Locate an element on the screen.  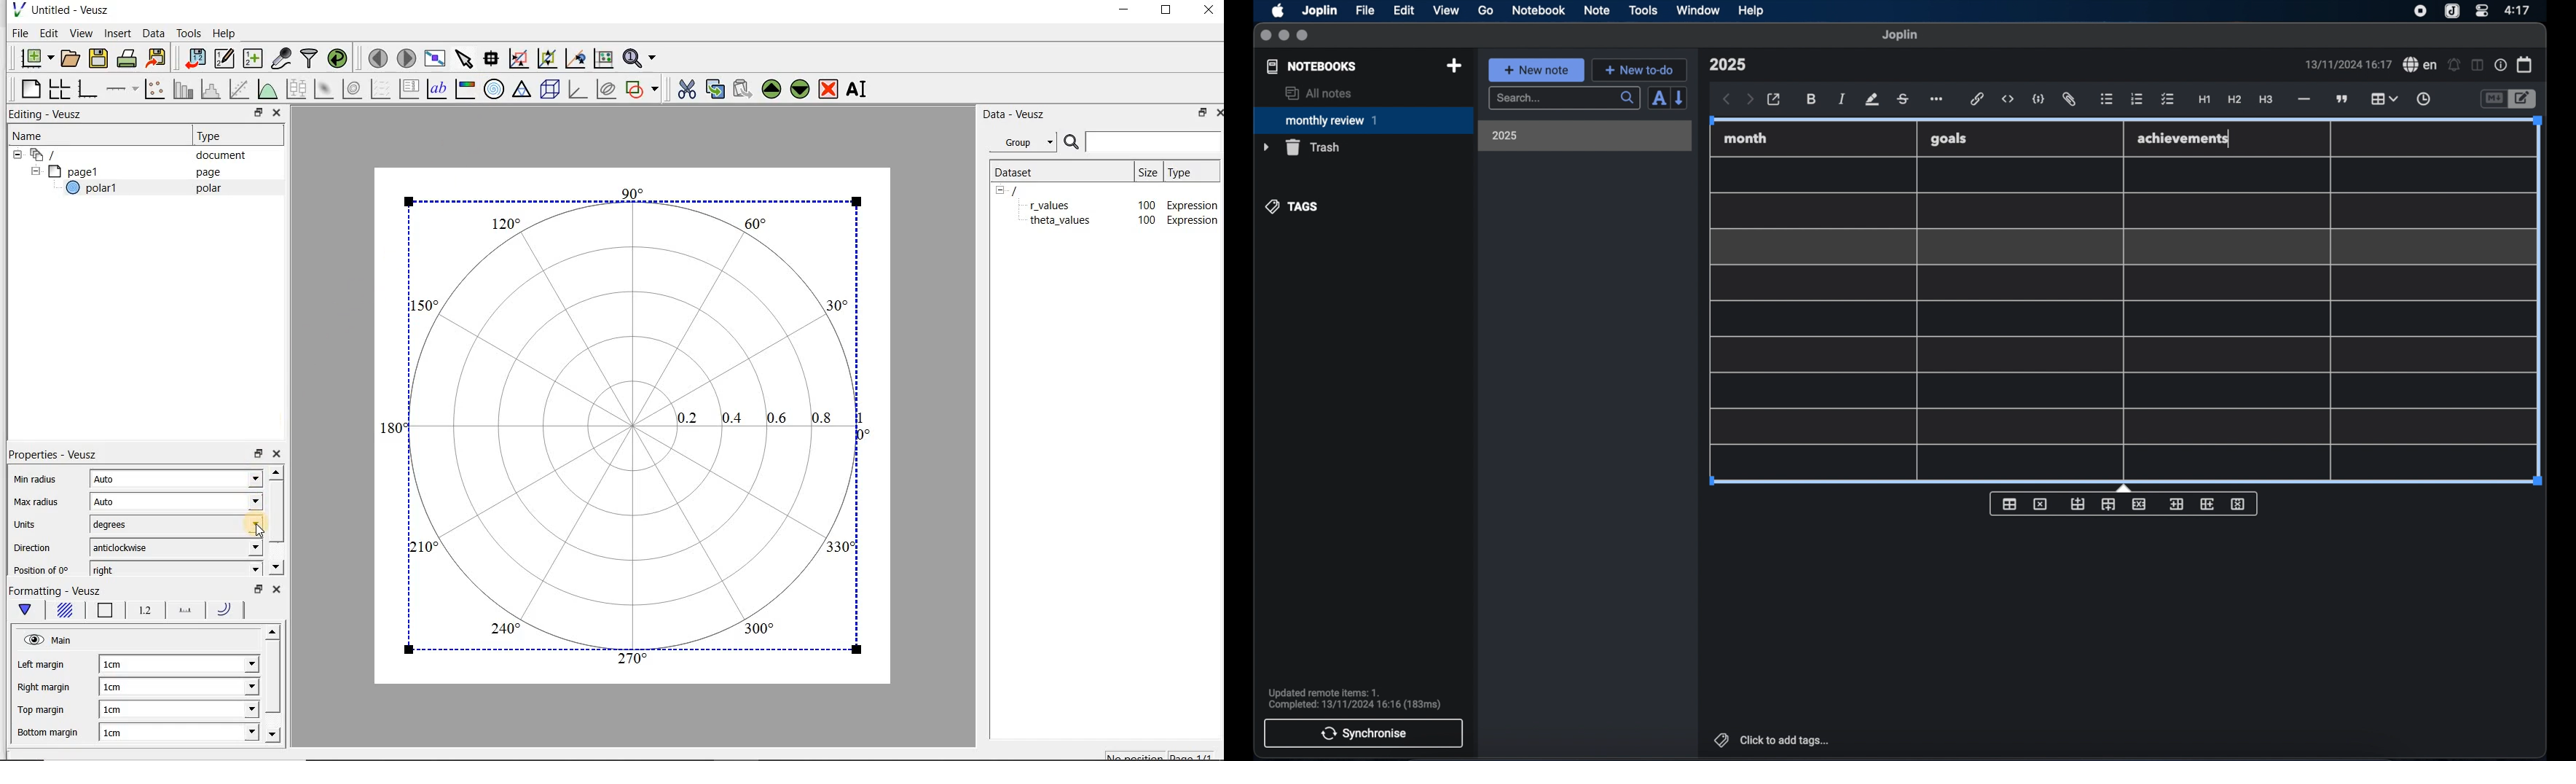
forward is located at coordinates (1750, 100).